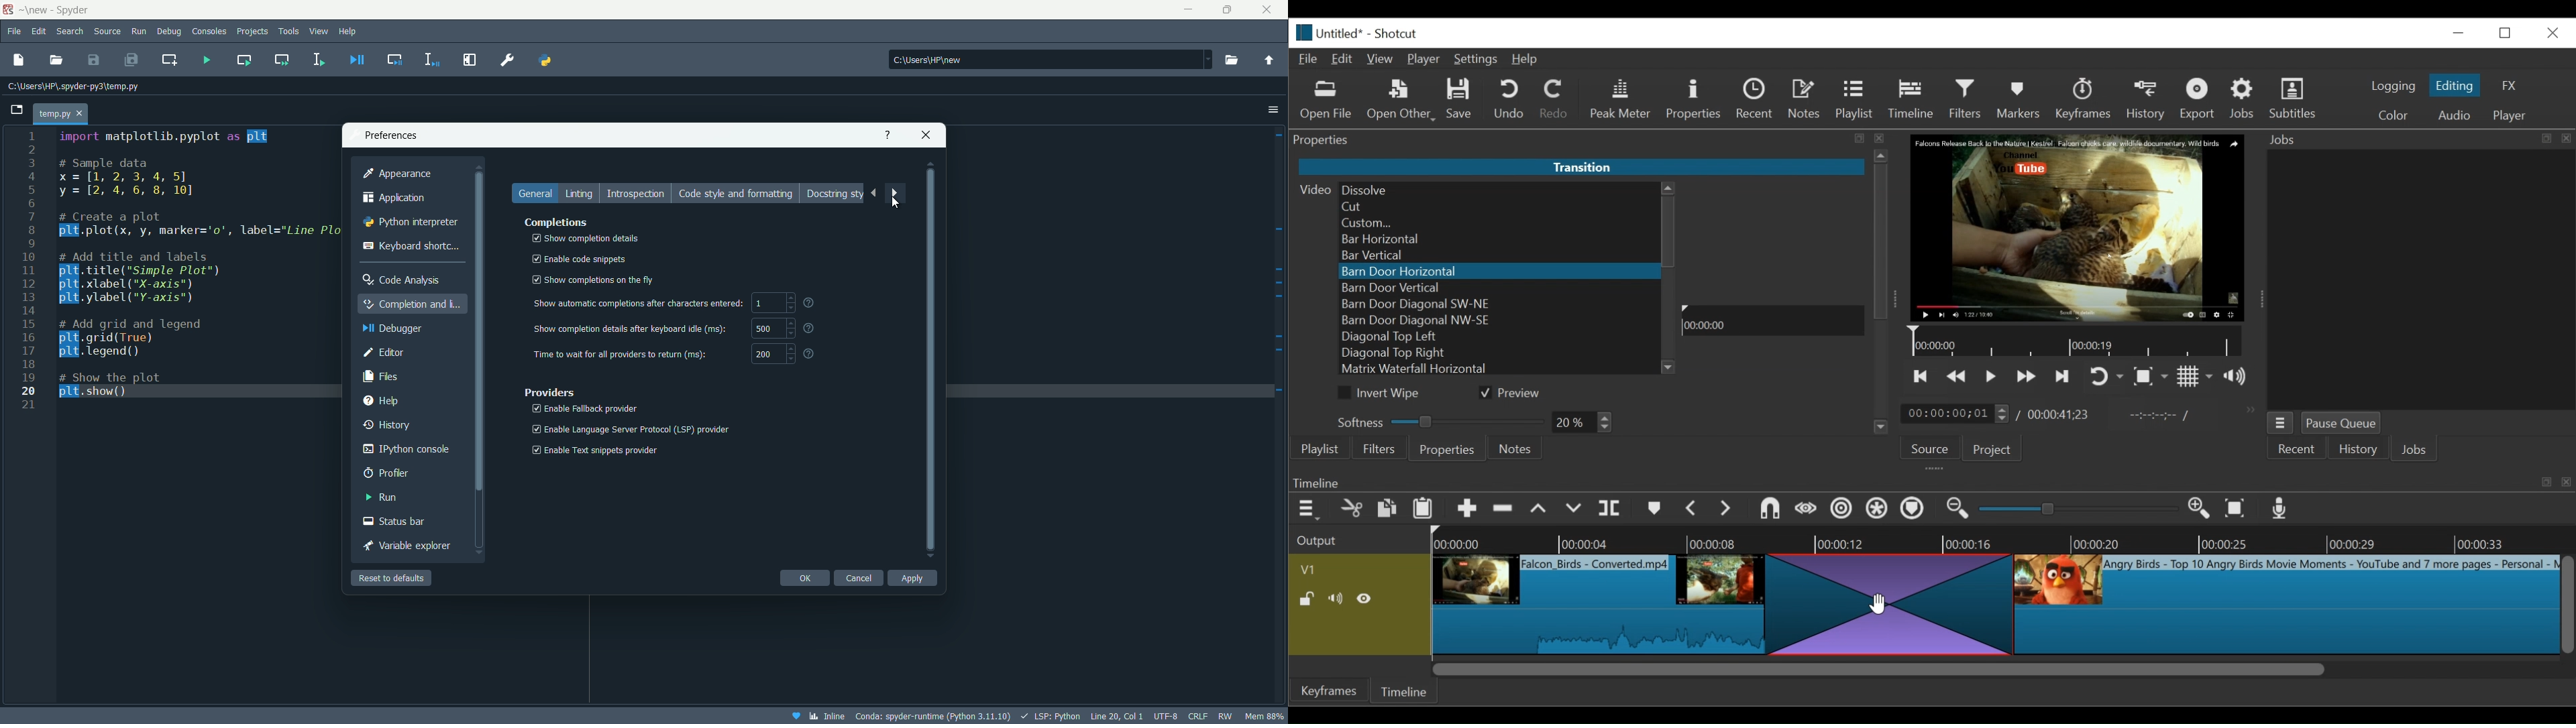 This screenshot has width=2576, height=728. I want to click on 1, so click(760, 303).